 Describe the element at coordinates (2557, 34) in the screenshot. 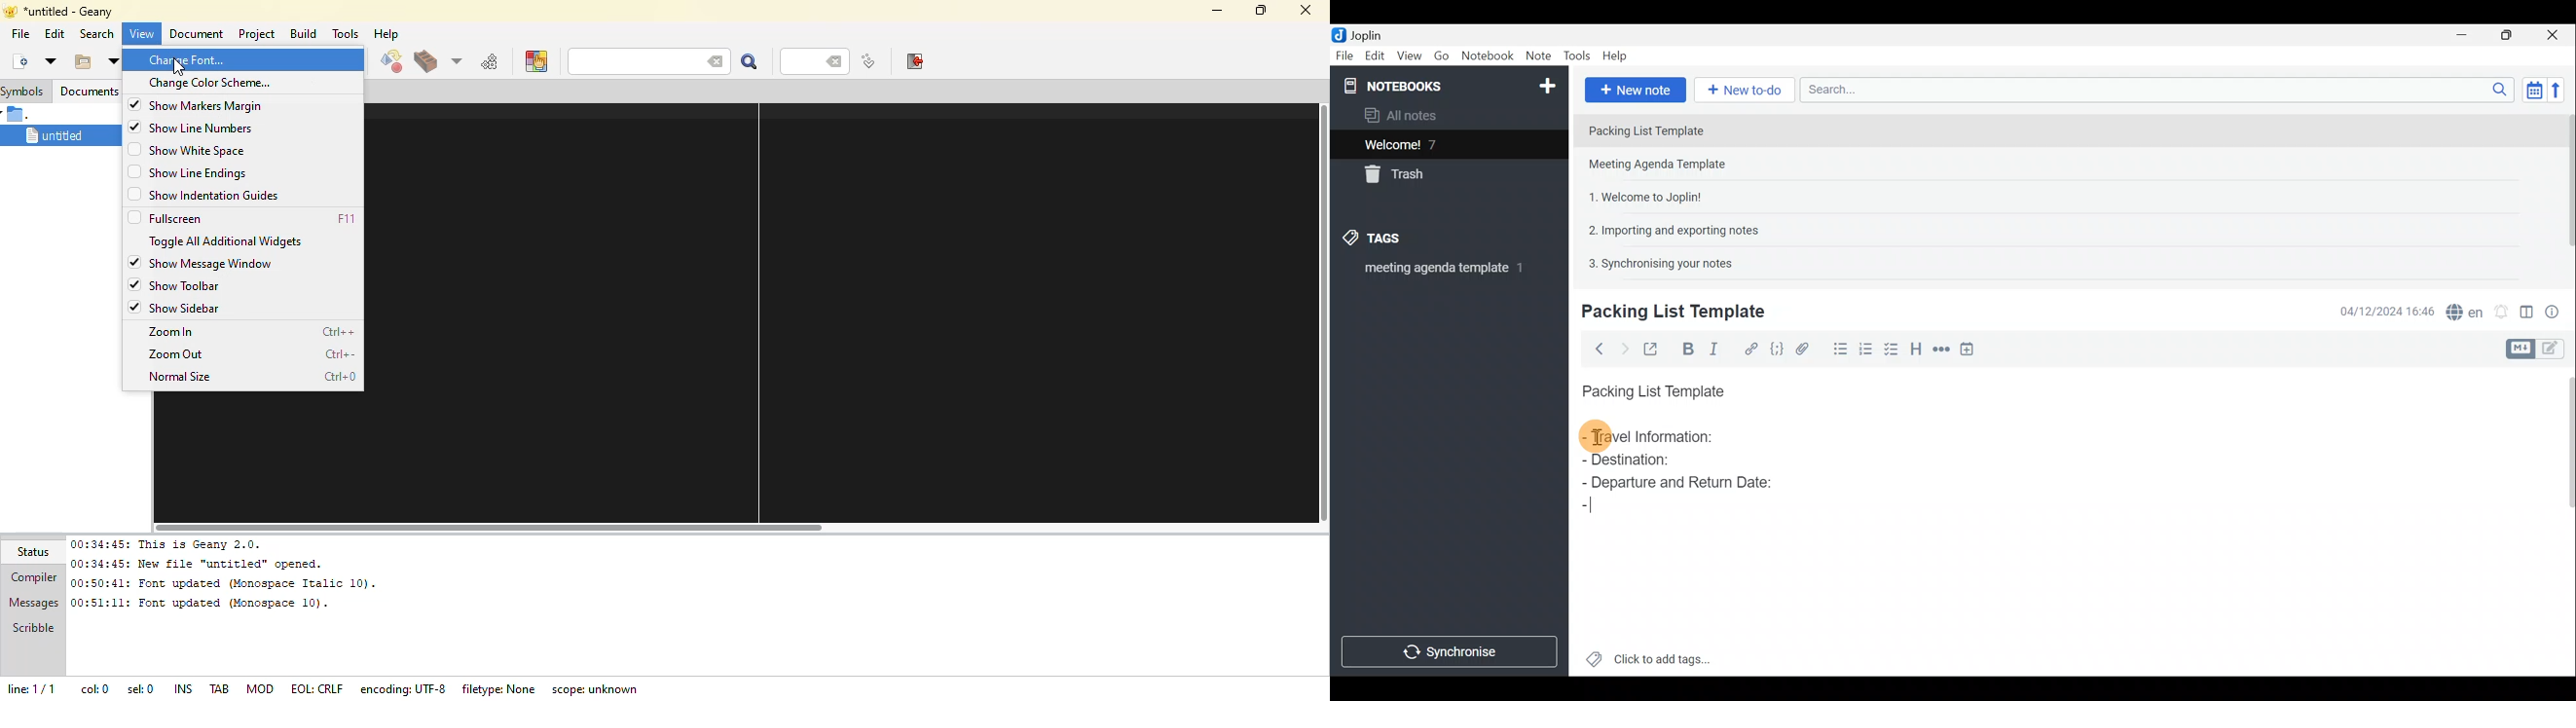

I see `Close` at that location.